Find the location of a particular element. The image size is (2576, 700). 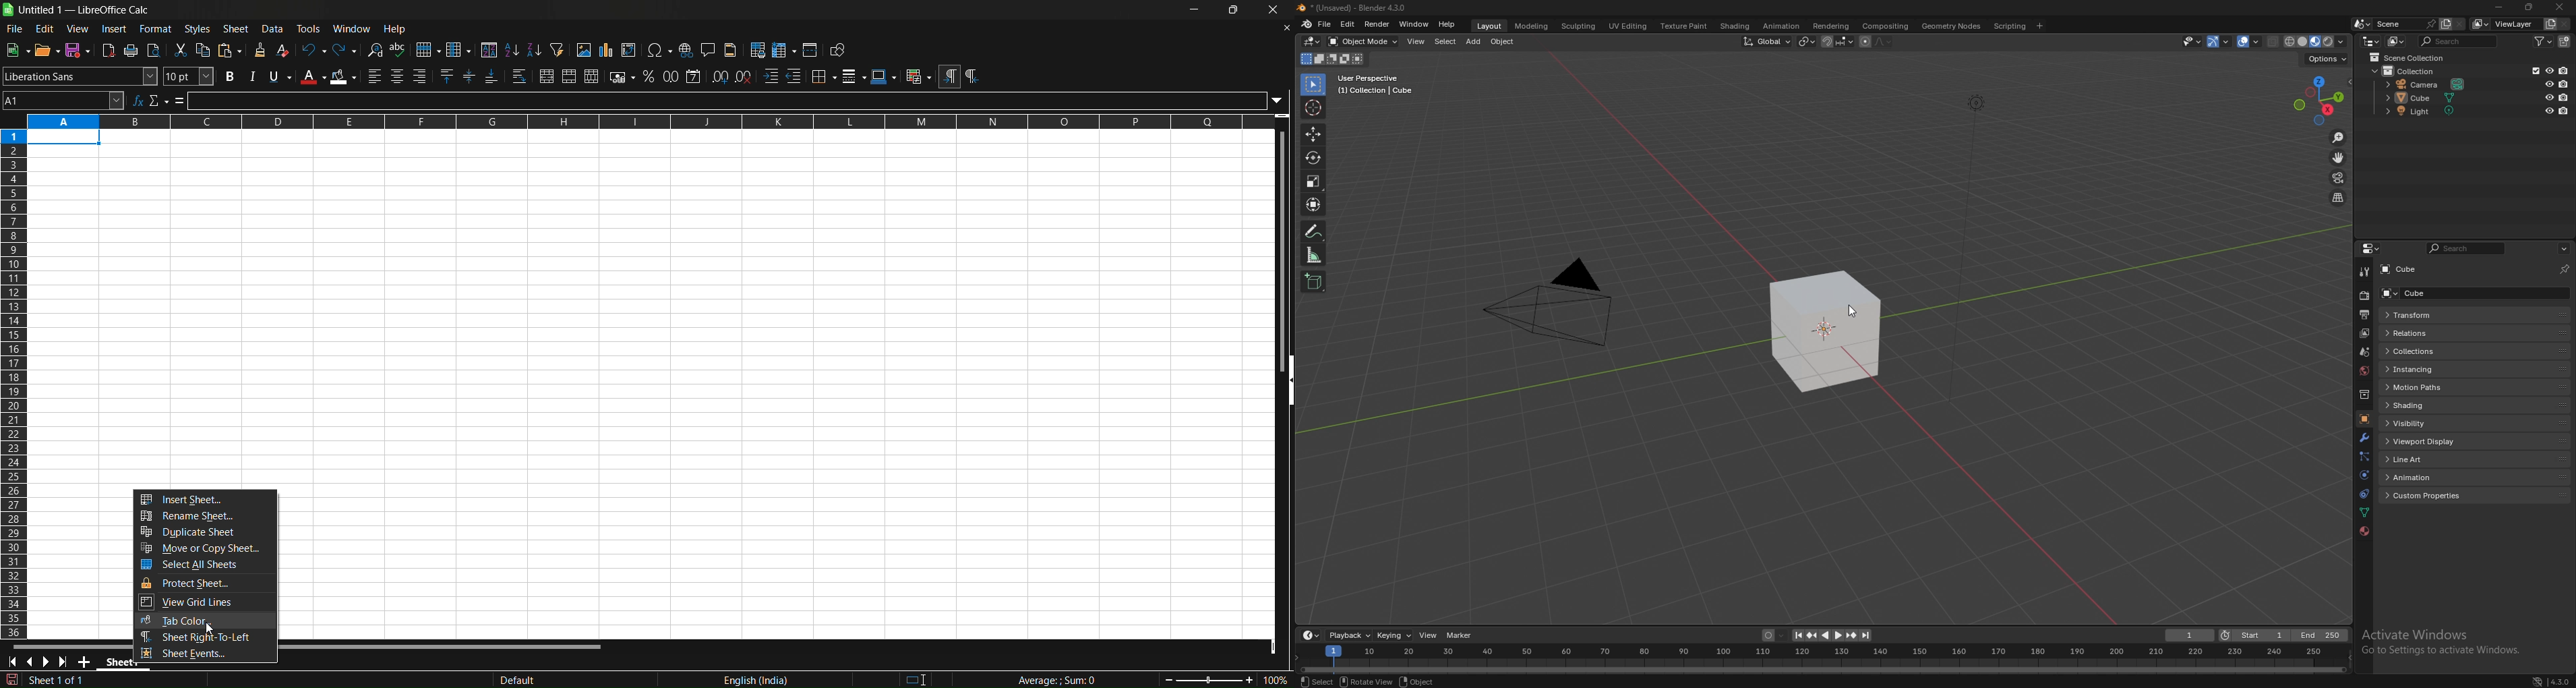

add decimal place is located at coordinates (721, 76).